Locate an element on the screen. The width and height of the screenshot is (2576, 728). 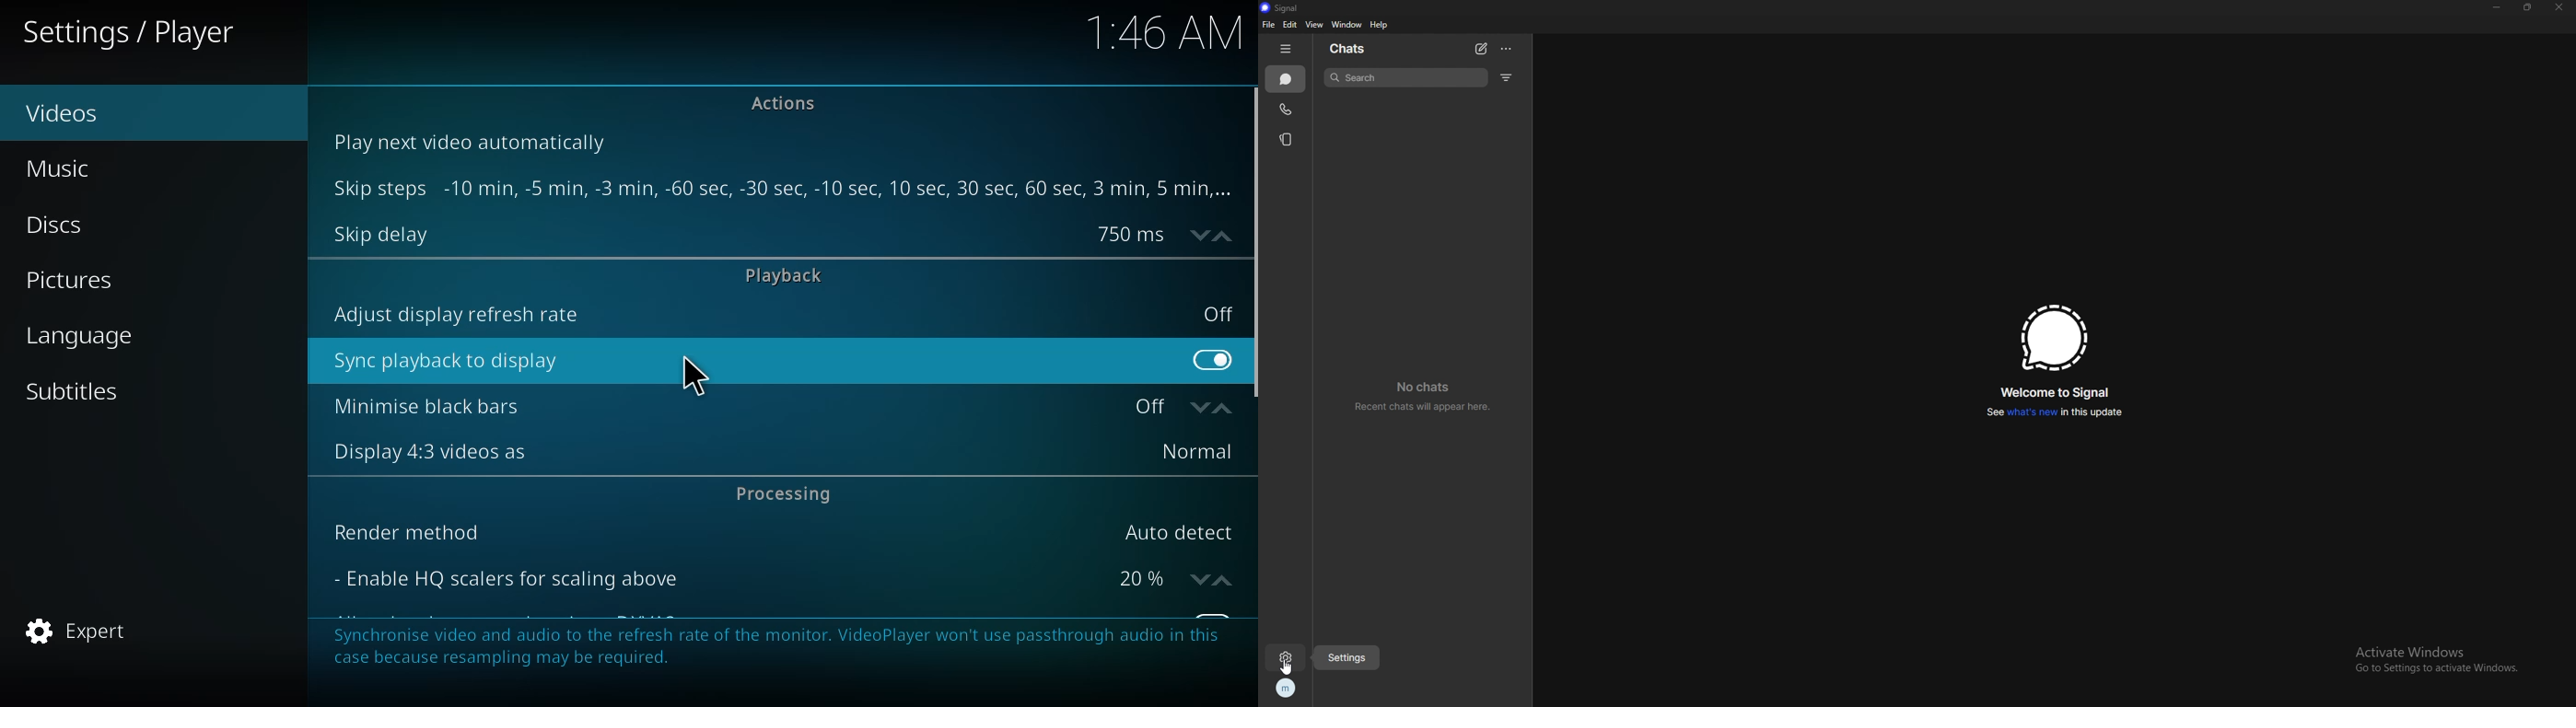
minimise black bars is located at coordinates (429, 406).